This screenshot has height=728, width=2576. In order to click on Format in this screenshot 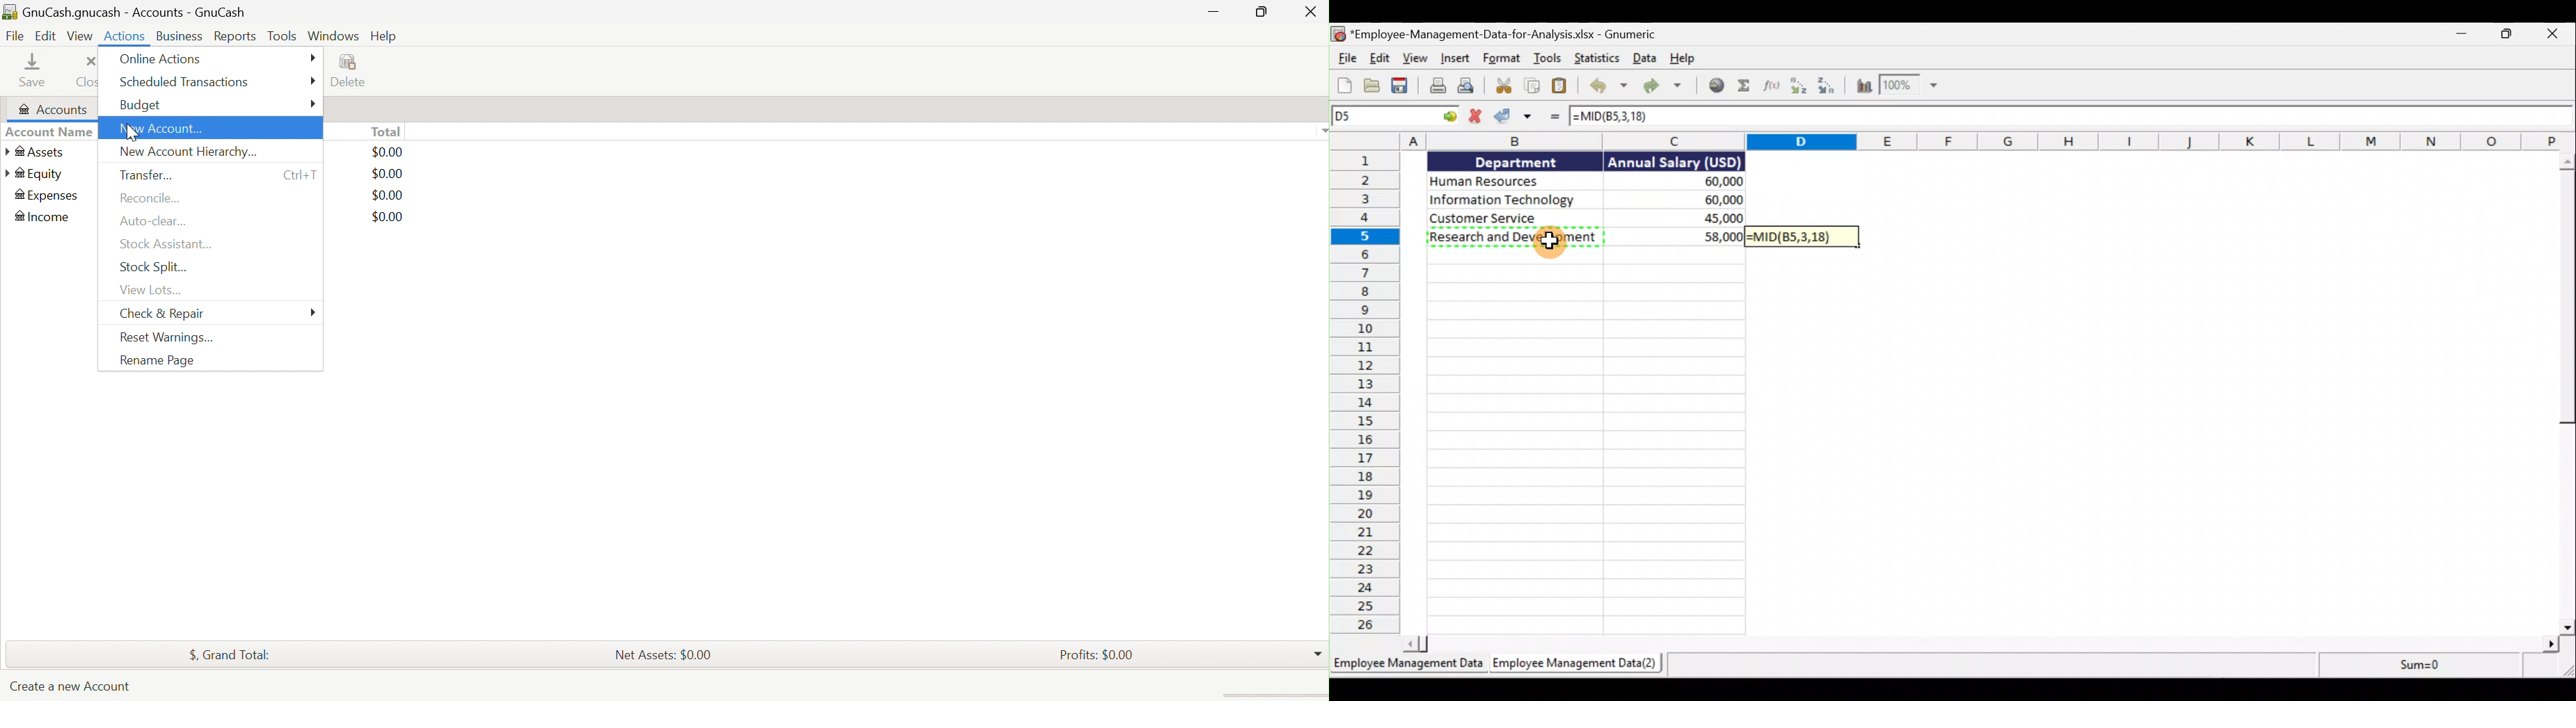, I will do `click(1502, 59)`.